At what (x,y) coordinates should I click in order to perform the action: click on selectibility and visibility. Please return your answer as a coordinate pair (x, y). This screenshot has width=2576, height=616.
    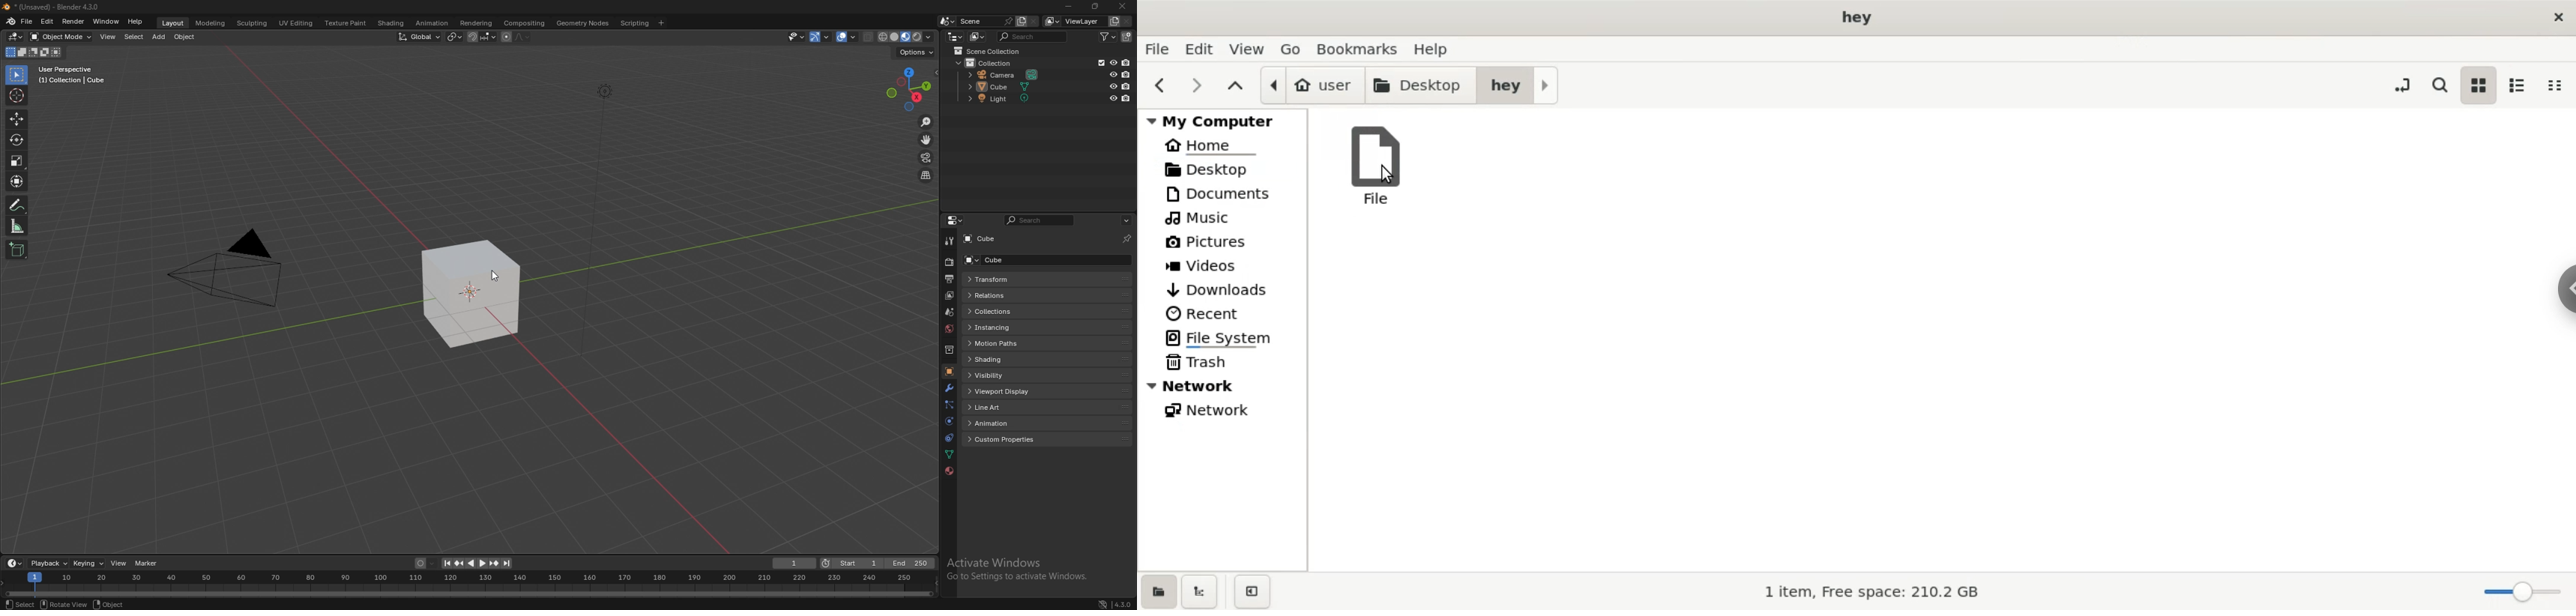
    Looking at the image, I should click on (797, 37).